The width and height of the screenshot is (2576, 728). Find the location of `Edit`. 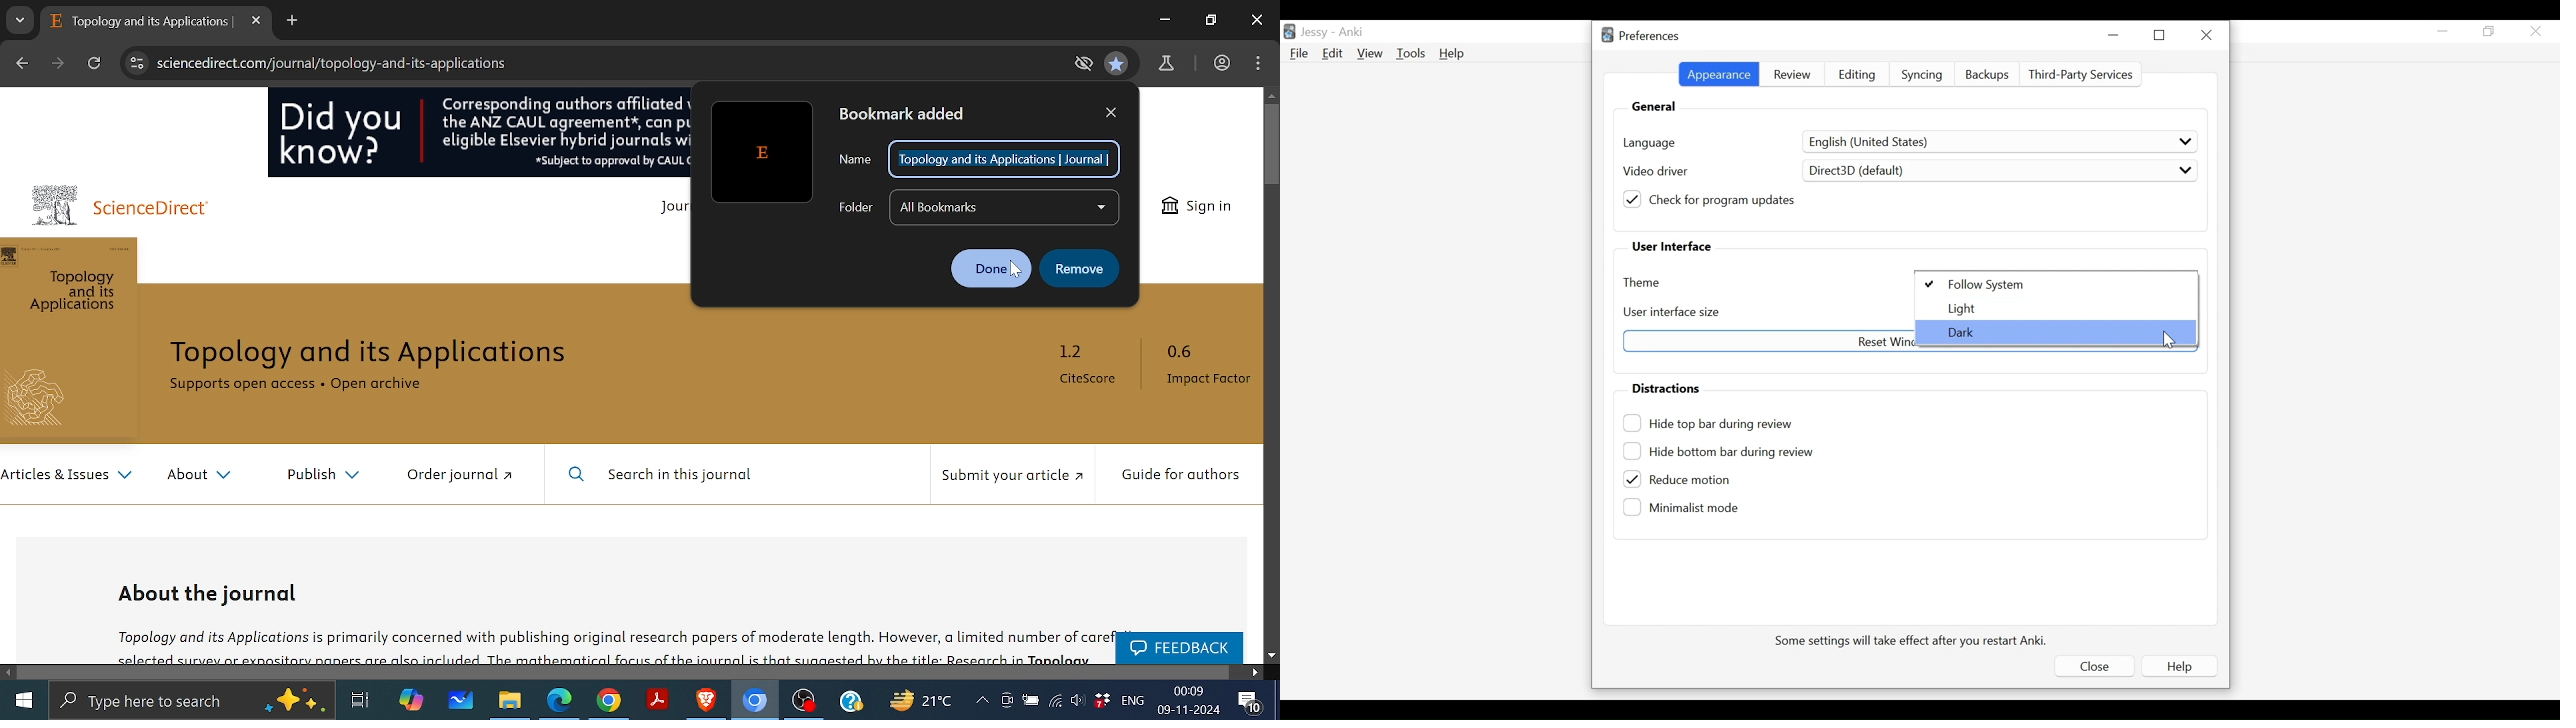

Edit is located at coordinates (1333, 53).